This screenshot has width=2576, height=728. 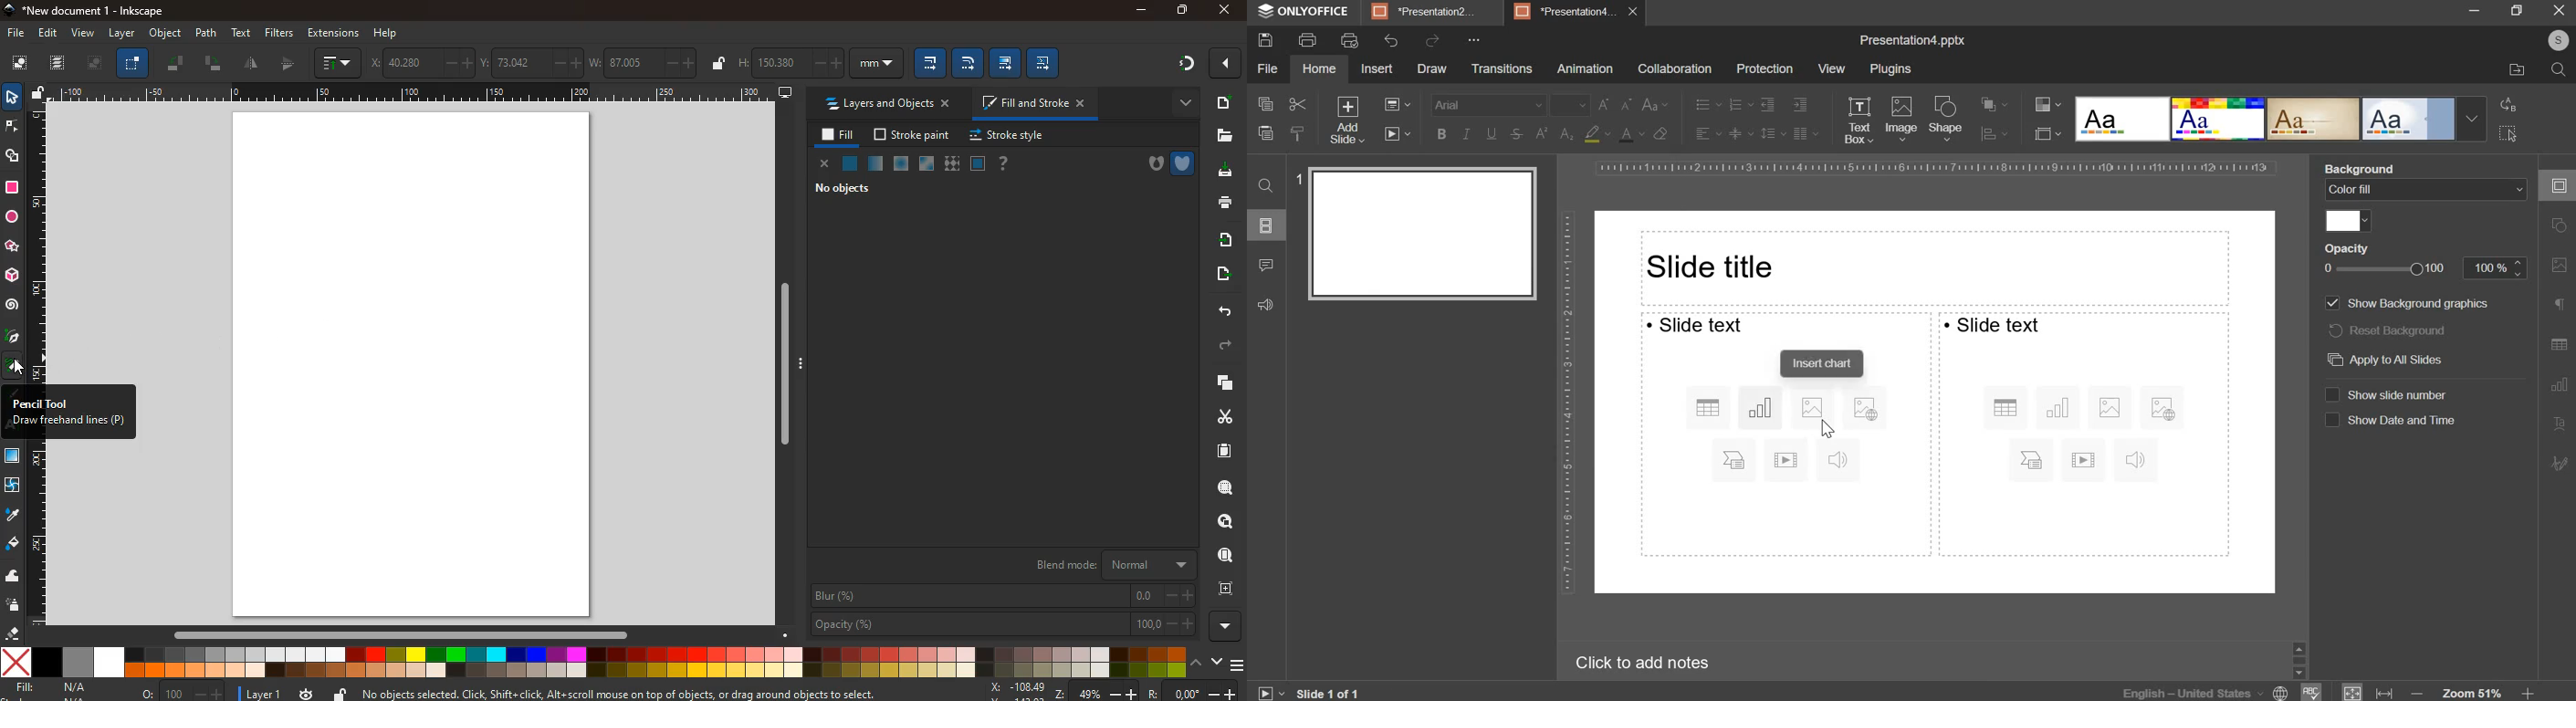 I want to click on fill color, so click(x=2349, y=221).